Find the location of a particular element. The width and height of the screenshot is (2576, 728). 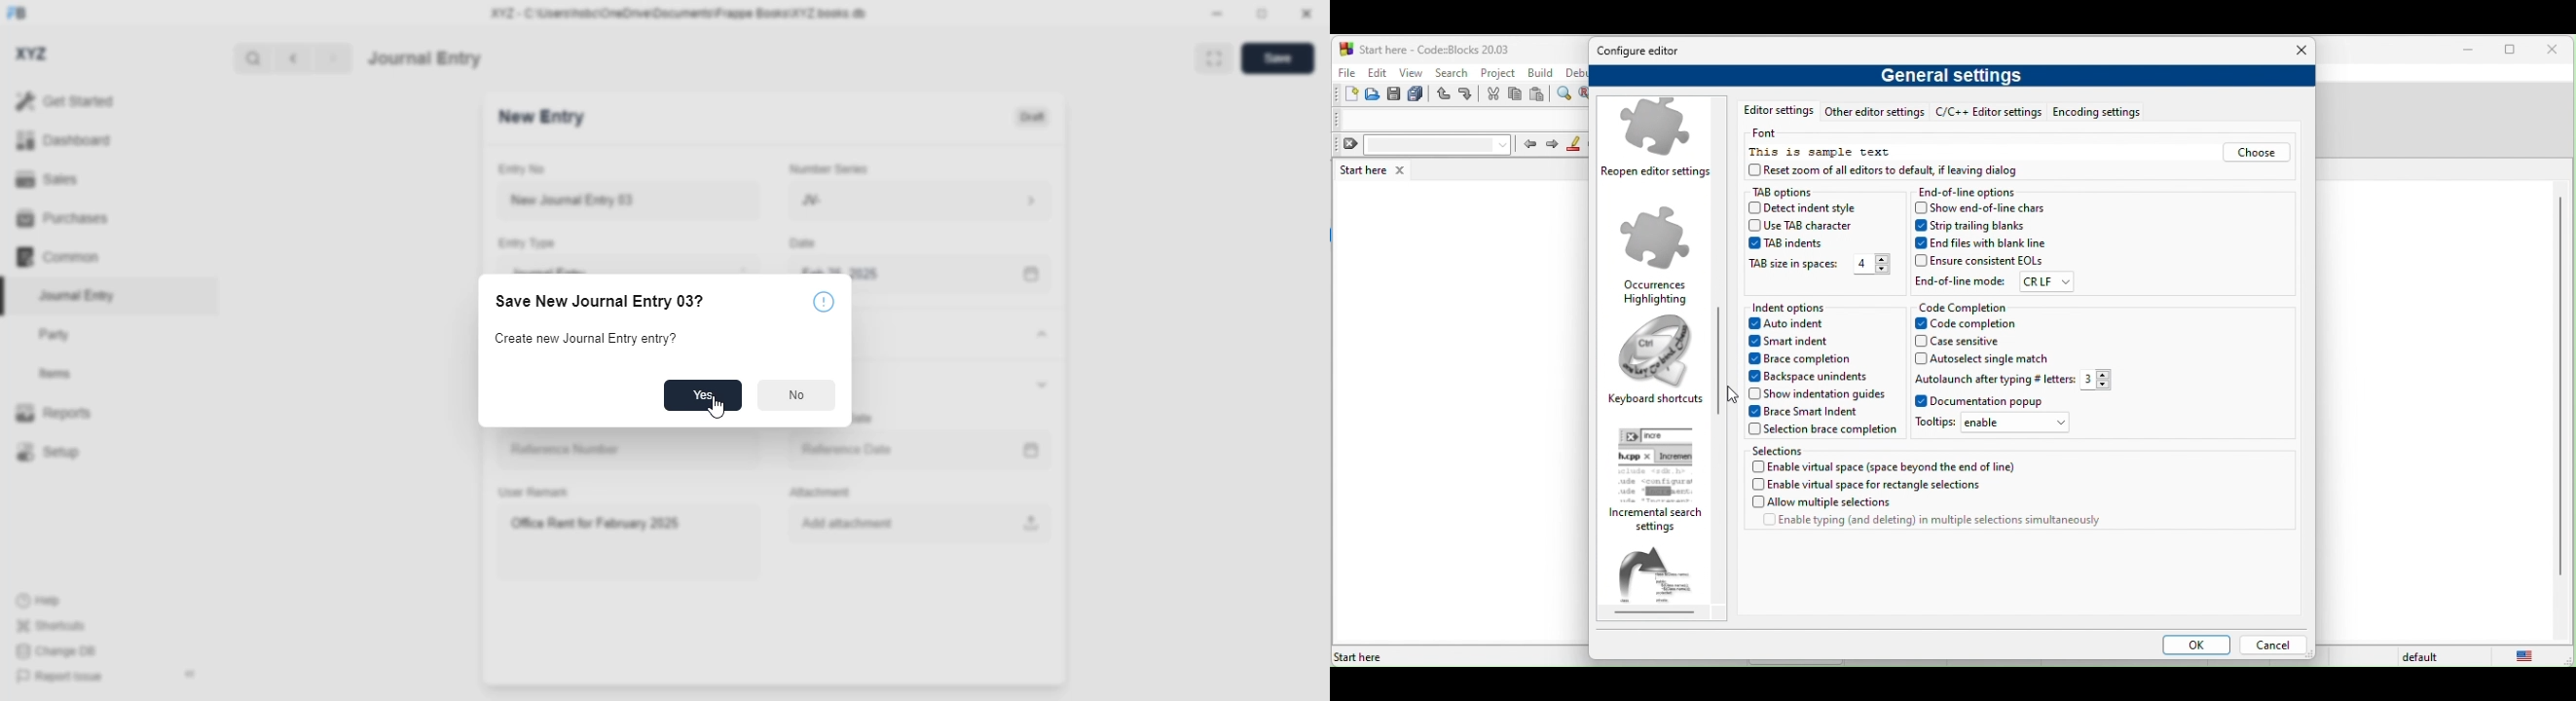

JV- is located at coordinates (874, 201).